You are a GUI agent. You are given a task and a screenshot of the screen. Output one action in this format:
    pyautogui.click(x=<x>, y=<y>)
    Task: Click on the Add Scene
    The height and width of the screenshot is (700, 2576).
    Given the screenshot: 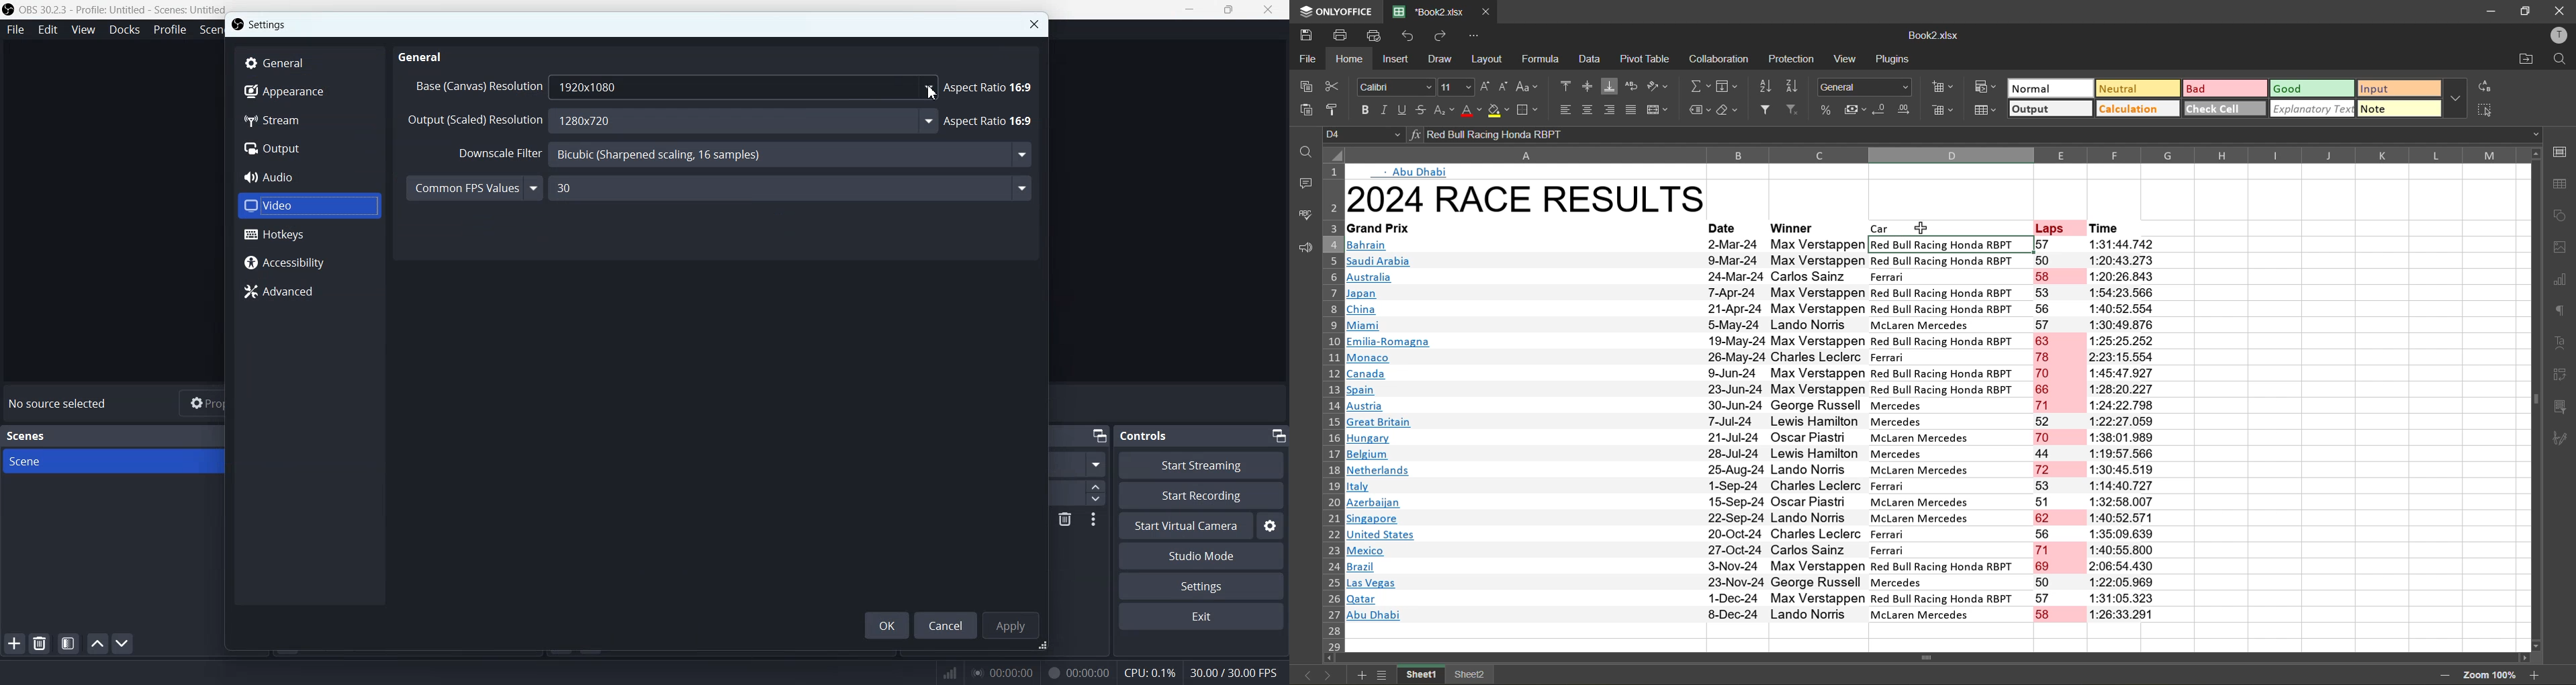 What is the action you would take?
    pyautogui.click(x=13, y=643)
    